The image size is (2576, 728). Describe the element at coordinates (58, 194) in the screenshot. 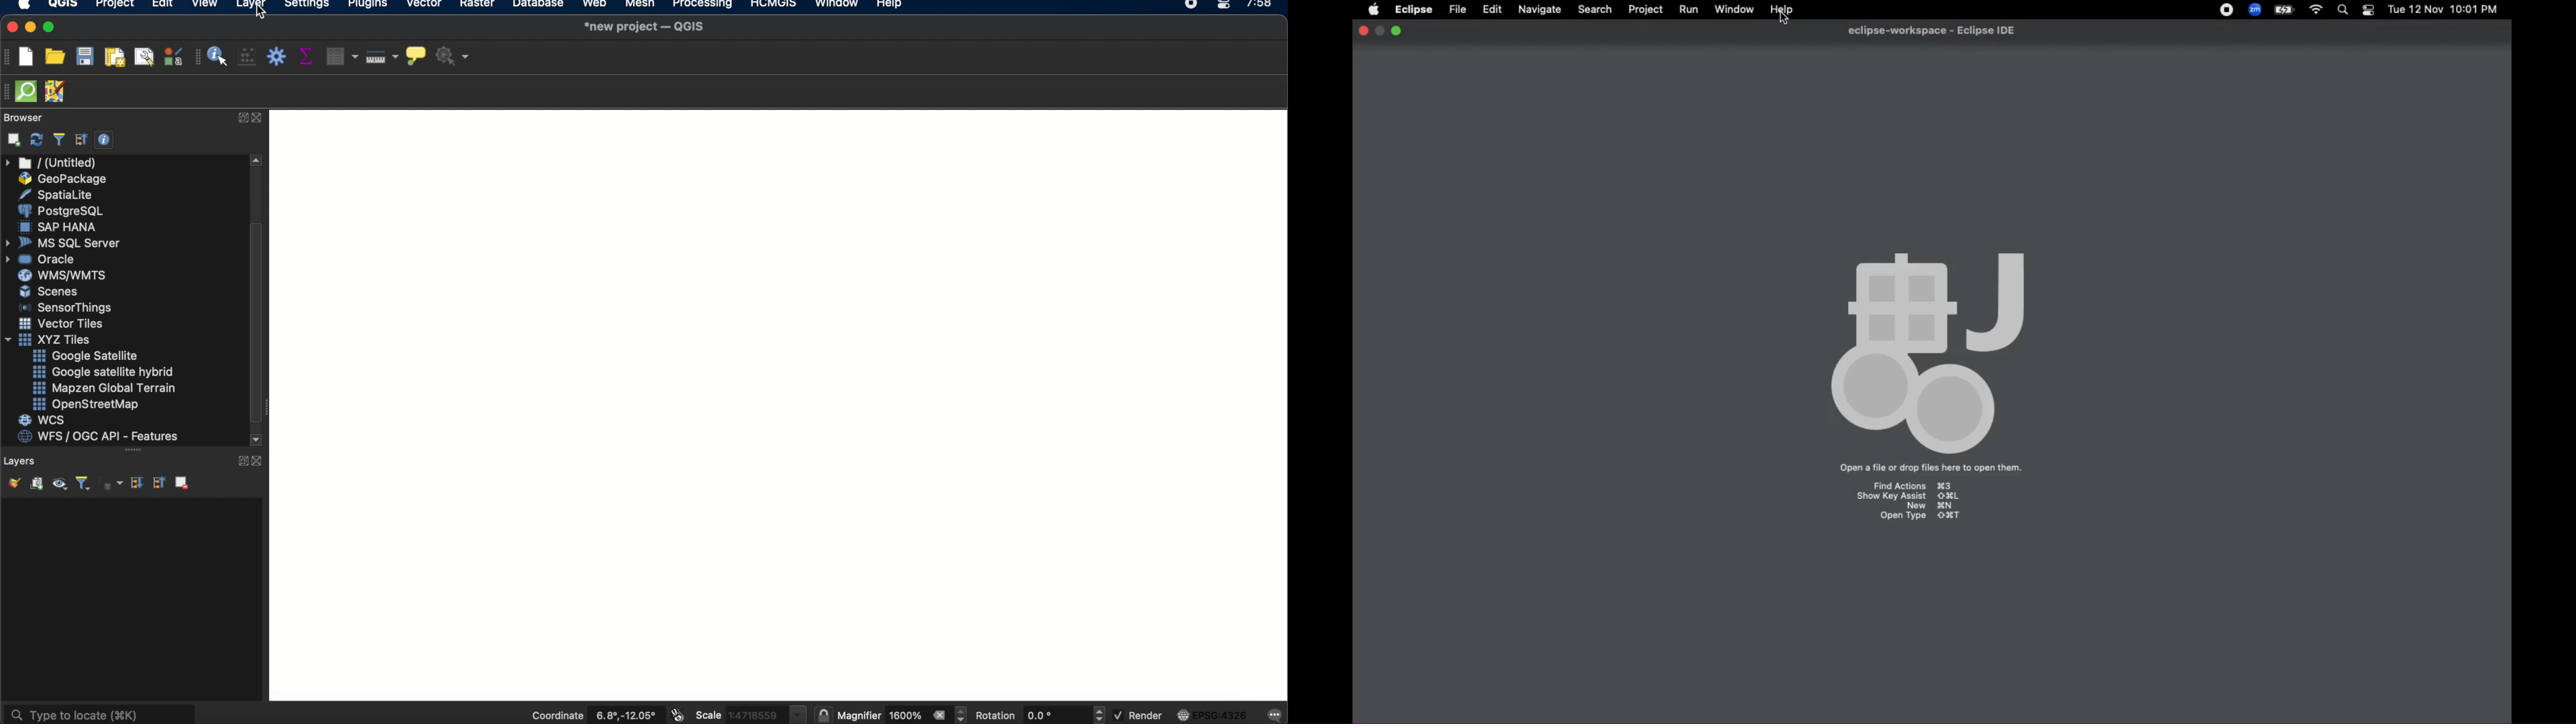

I see `spatiallite` at that location.